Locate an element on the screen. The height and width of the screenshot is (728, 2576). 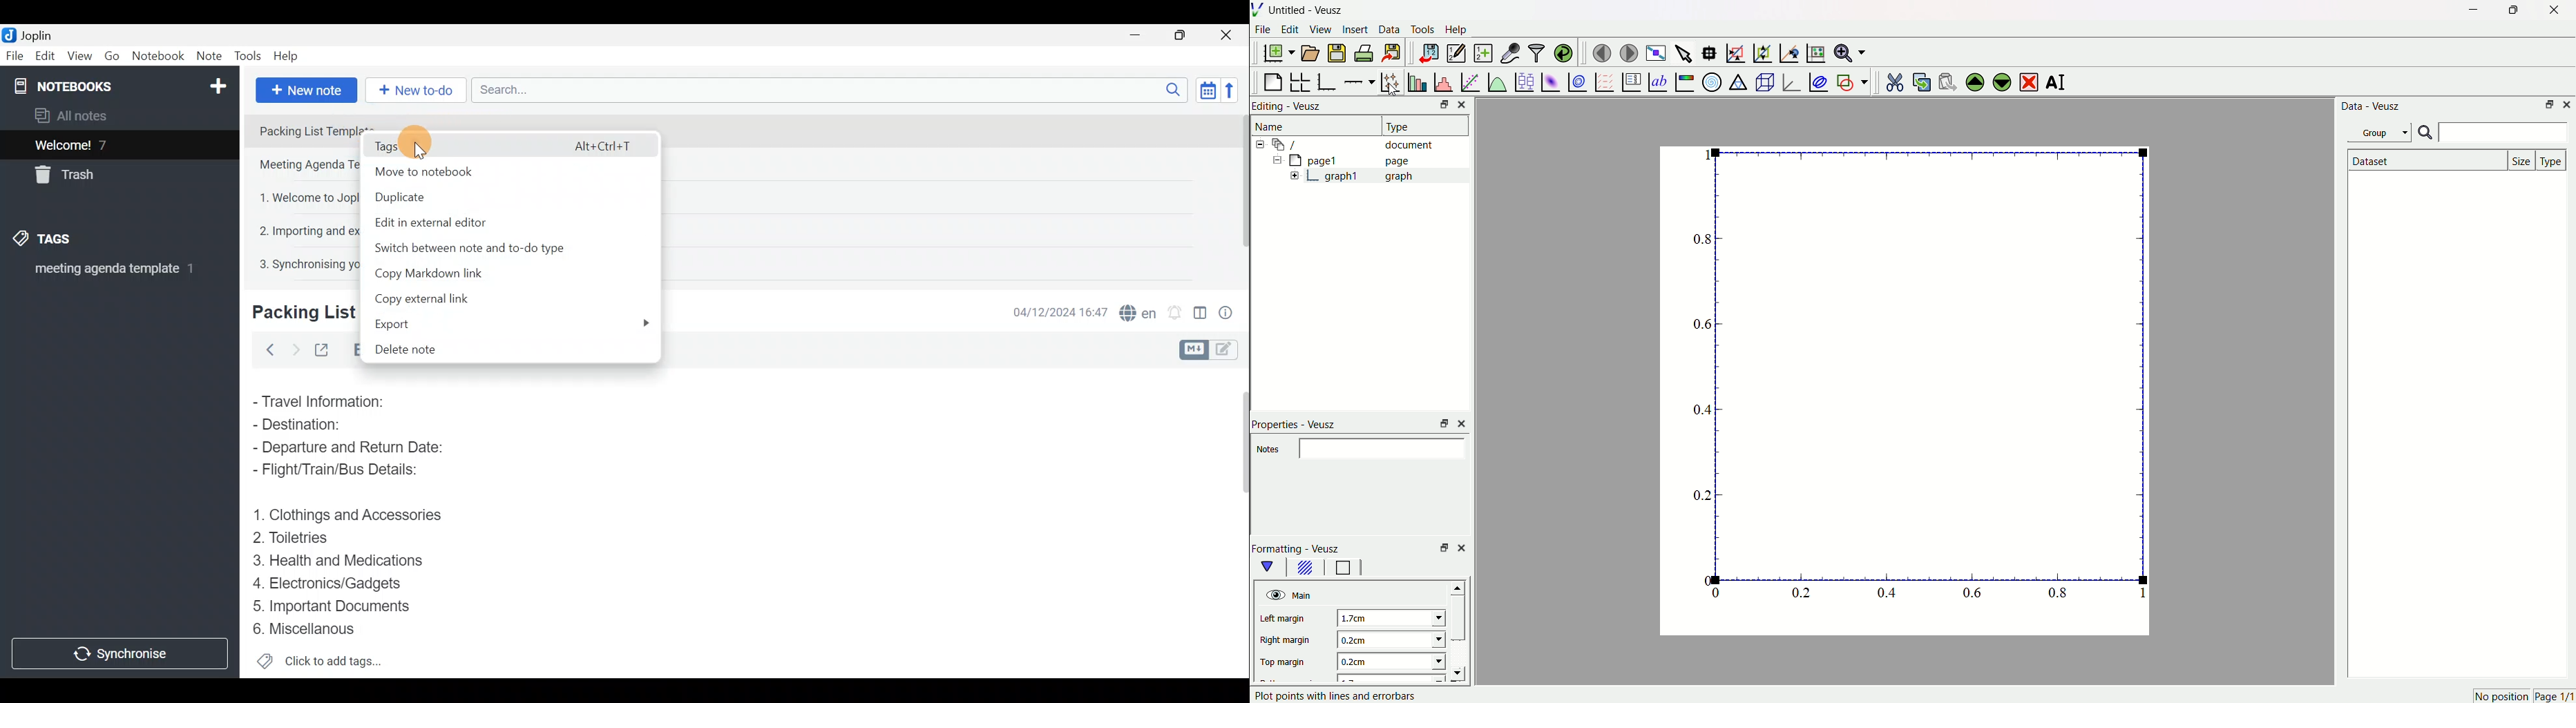
Click to add tags is located at coordinates (320, 661).